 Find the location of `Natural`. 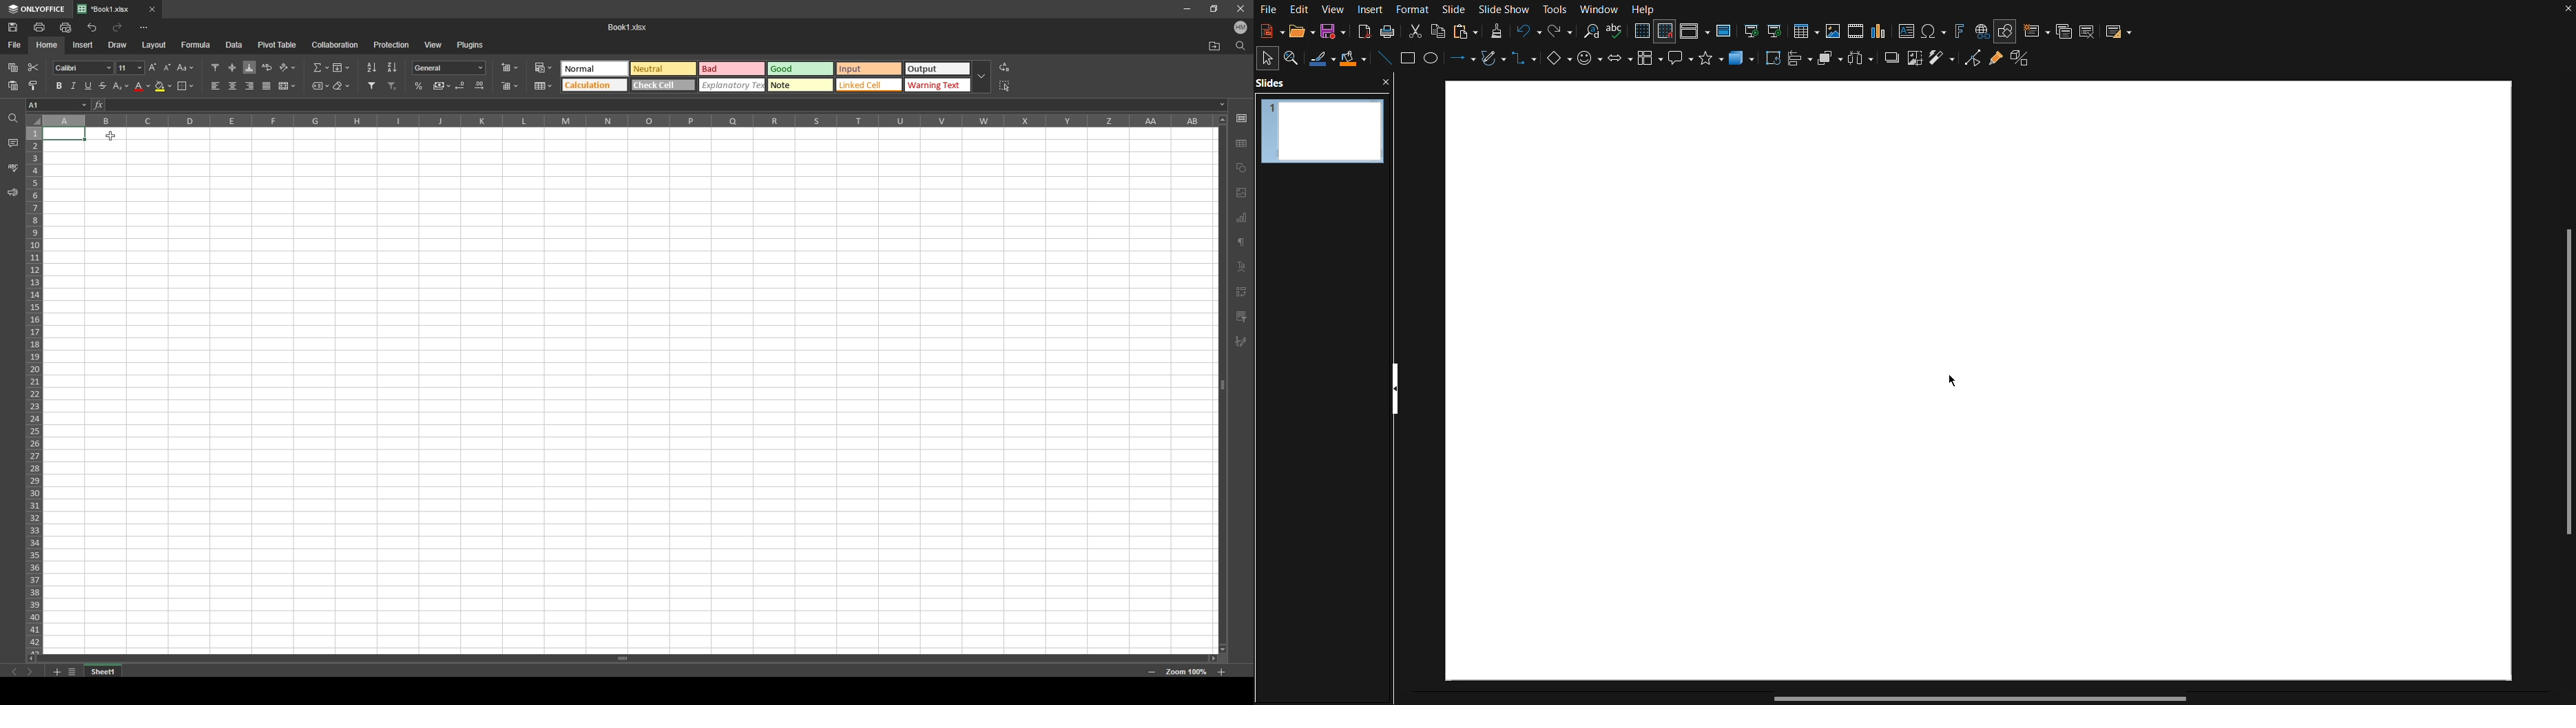

Natural is located at coordinates (662, 68).